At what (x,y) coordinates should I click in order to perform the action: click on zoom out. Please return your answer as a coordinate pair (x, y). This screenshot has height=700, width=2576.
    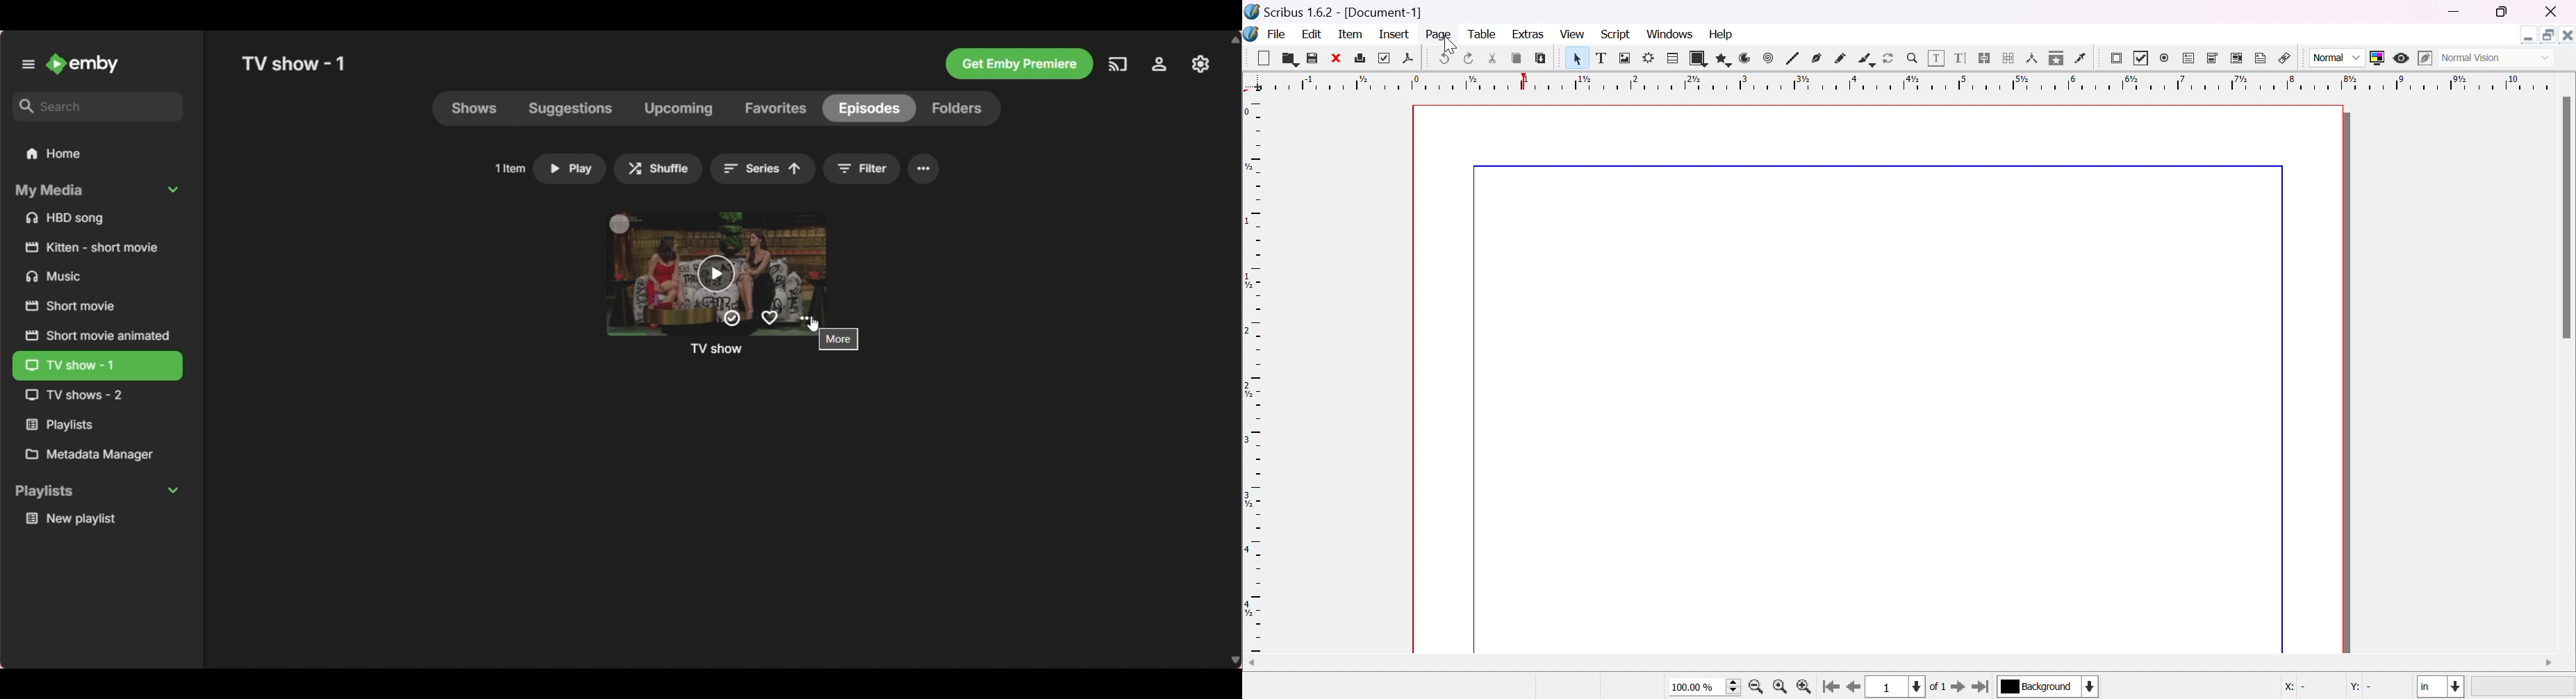
    Looking at the image, I should click on (1758, 686).